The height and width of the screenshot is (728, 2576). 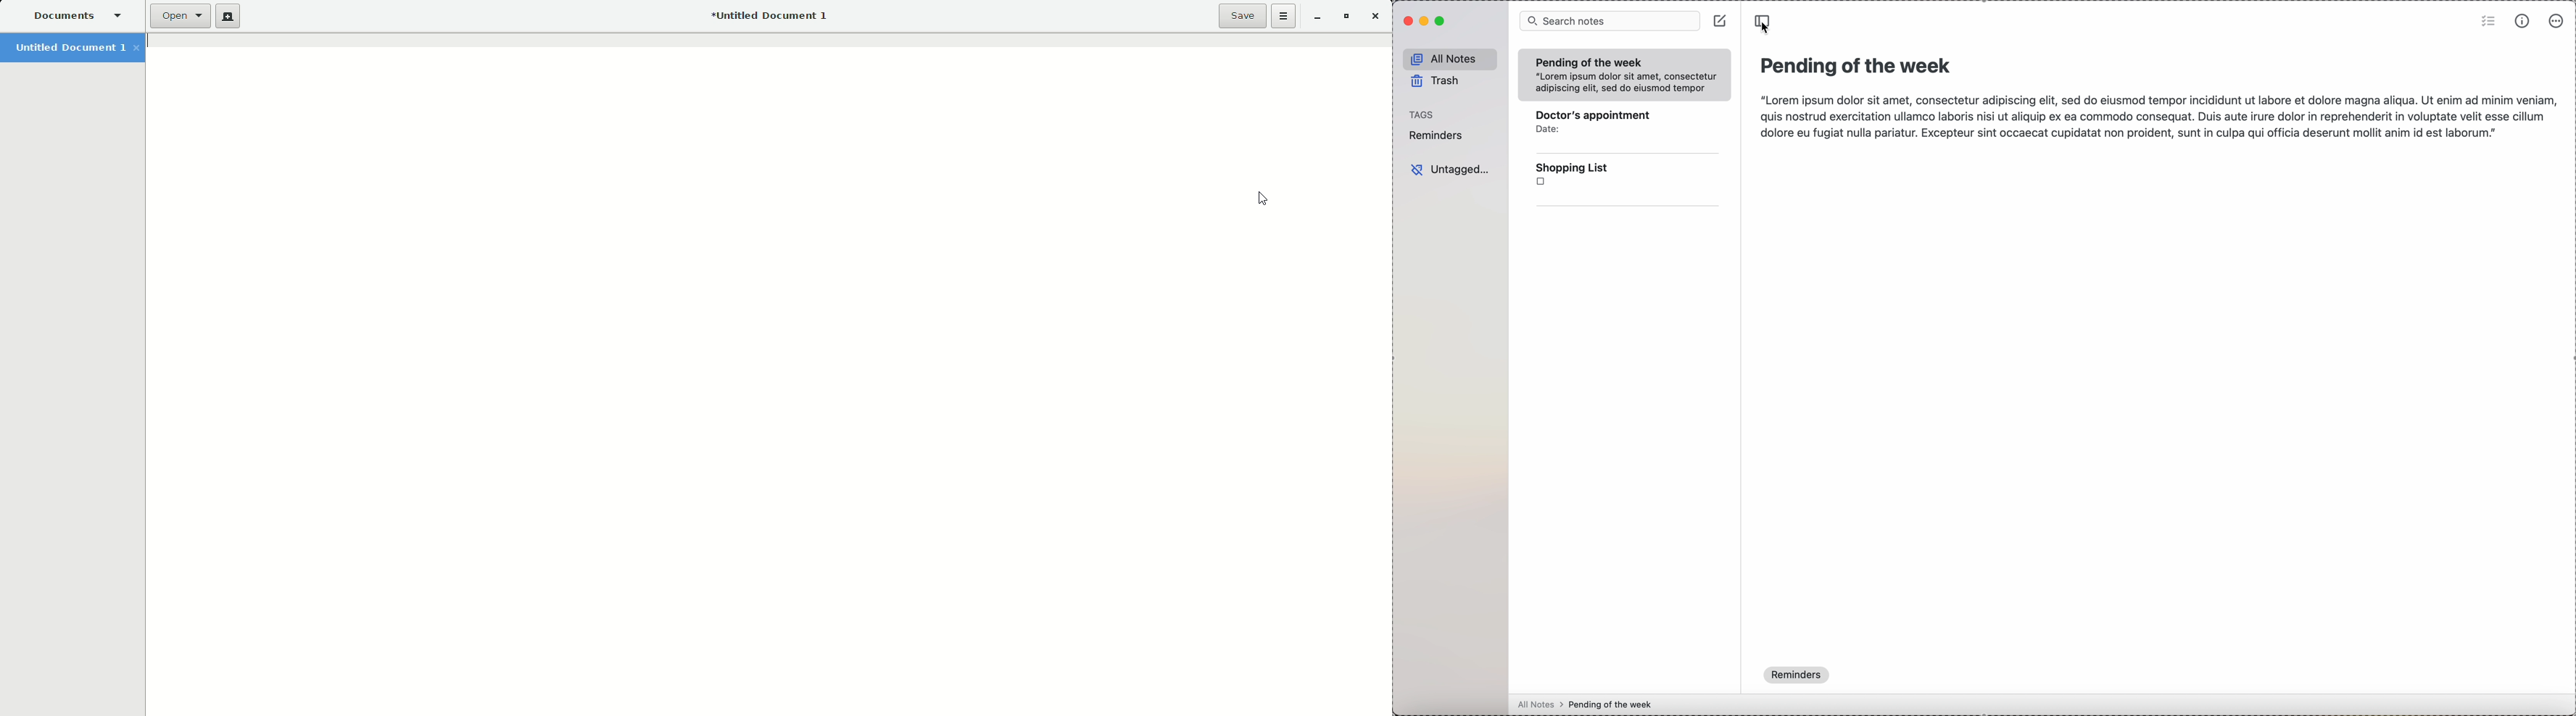 What do you see at coordinates (1421, 114) in the screenshot?
I see `tags` at bounding box center [1421, 114].